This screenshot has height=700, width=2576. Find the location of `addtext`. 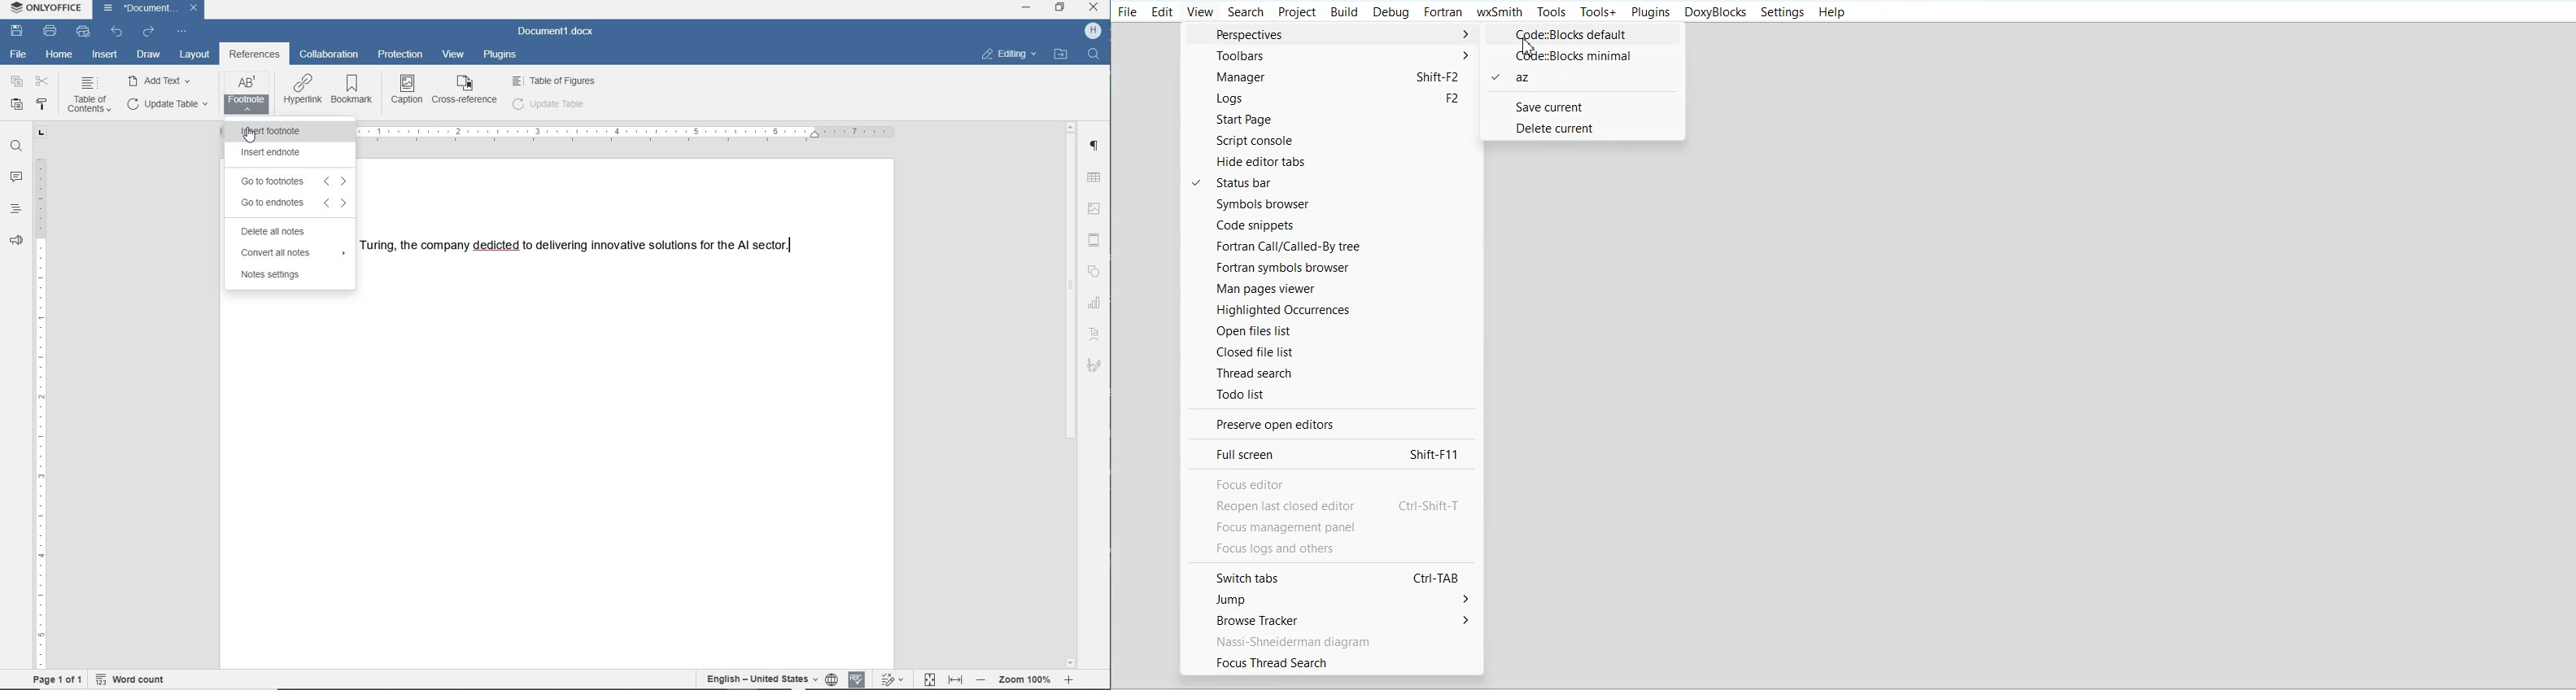

addtext is located at coordinates (161, 80).